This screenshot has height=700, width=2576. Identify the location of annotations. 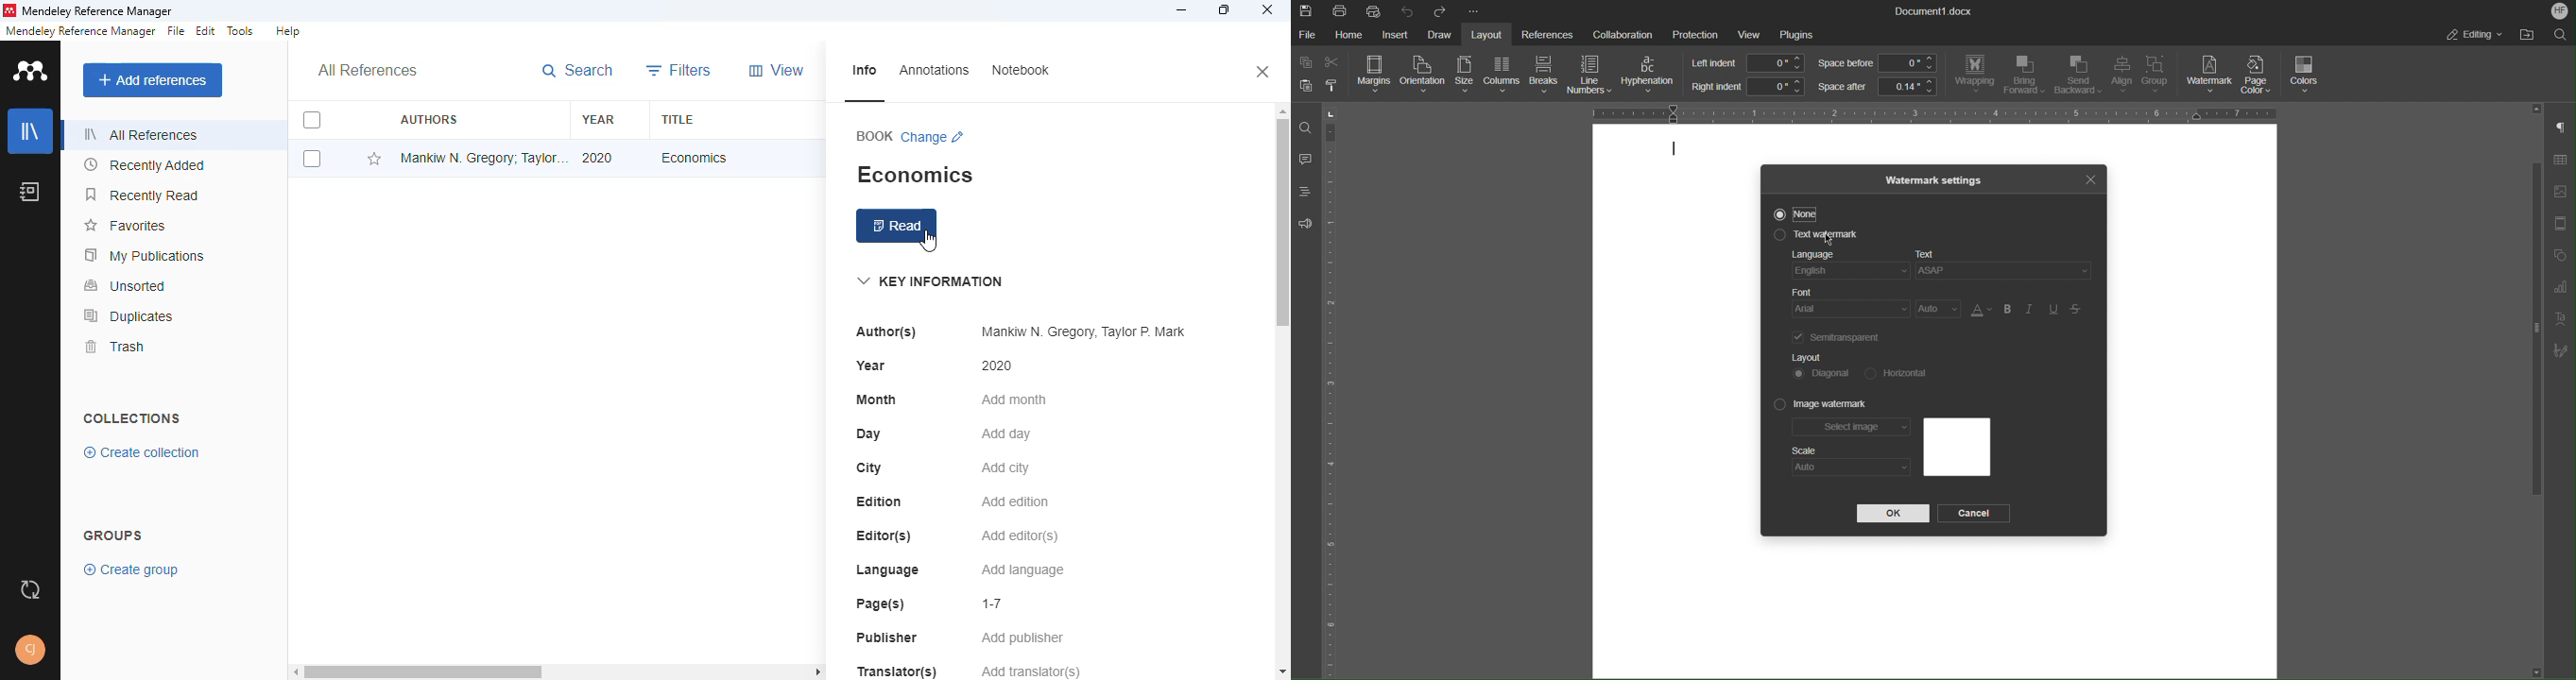
(934, 71).